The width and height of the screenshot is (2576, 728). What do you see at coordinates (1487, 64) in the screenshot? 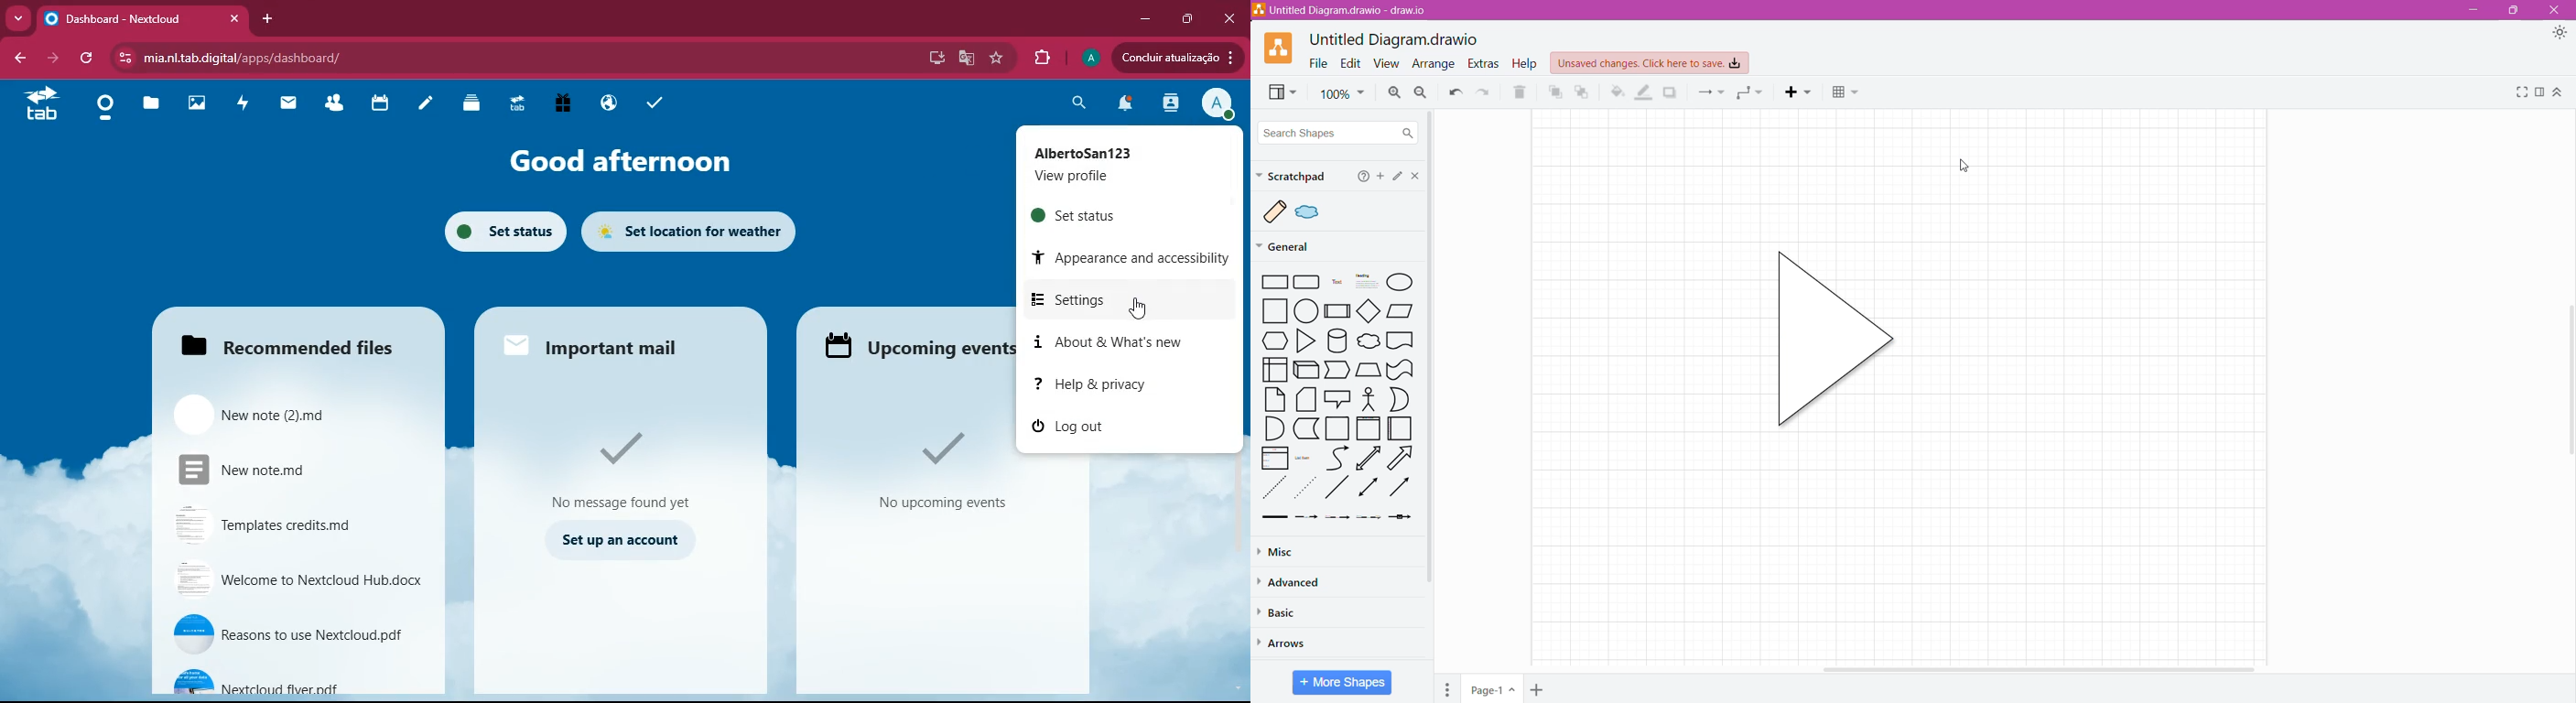
I see `Extras` at bounding box center [1487, 64].